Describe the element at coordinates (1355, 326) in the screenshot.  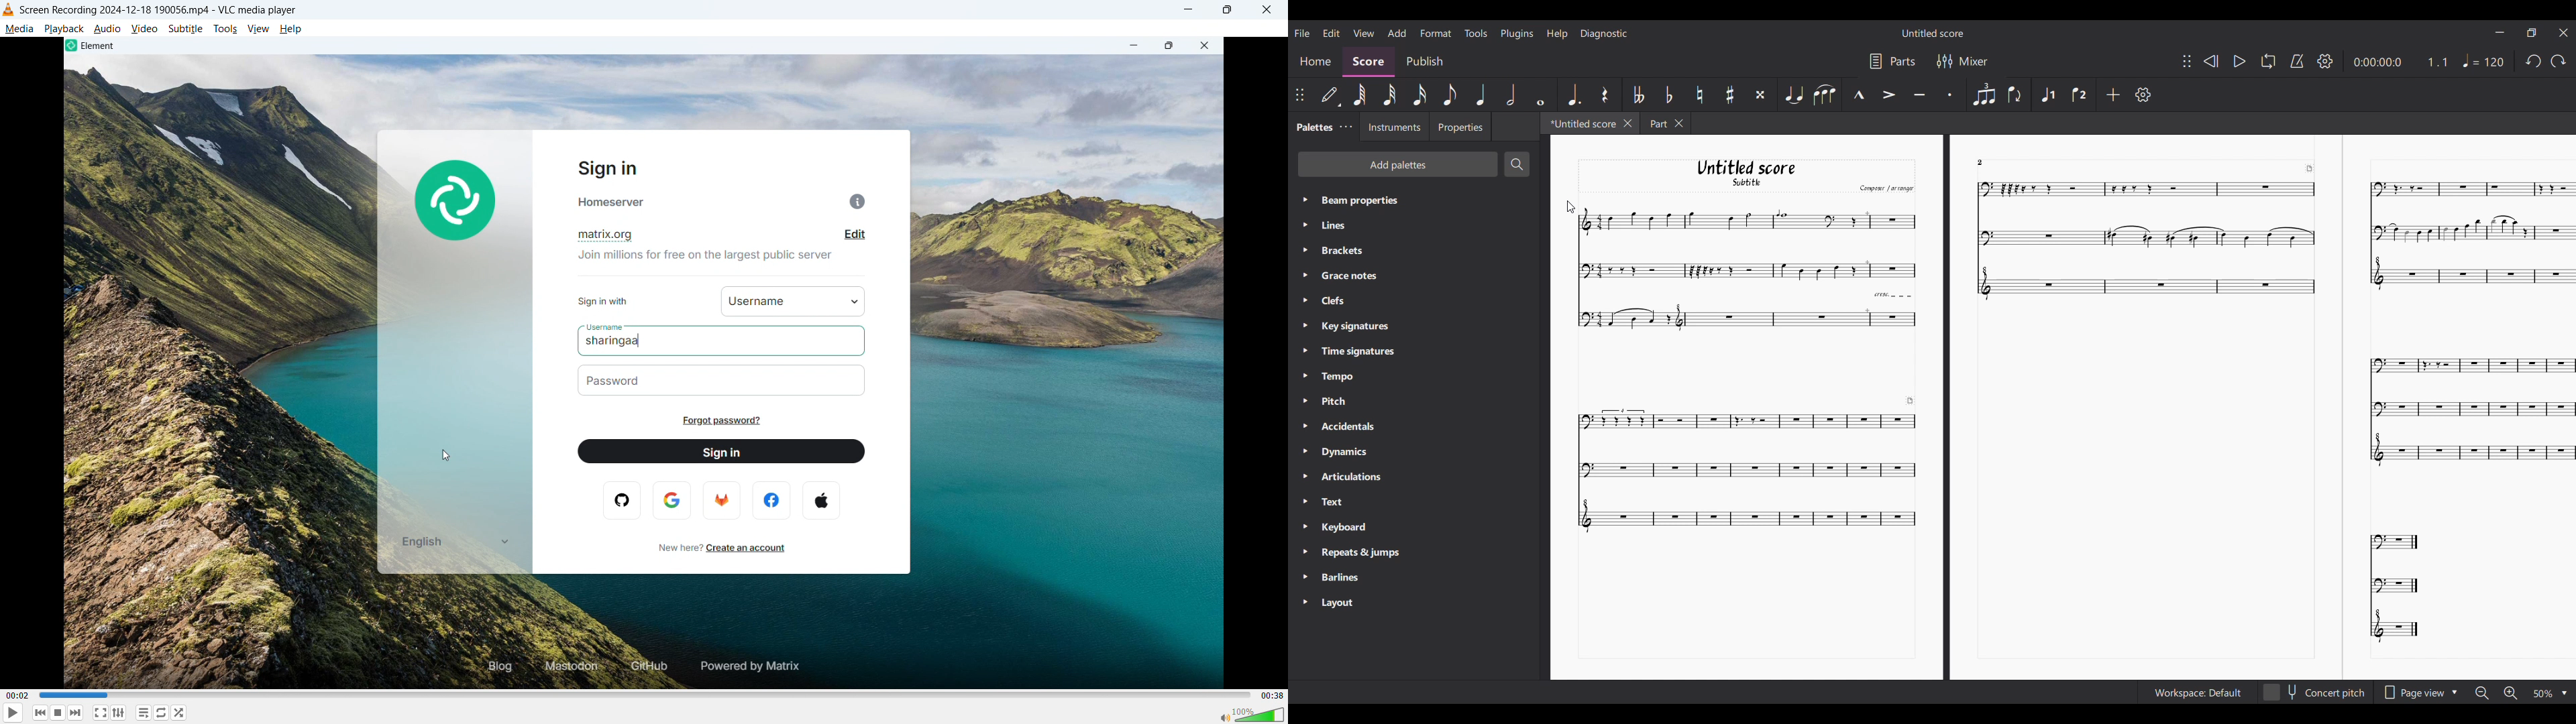
I see `Key Signatures` at that location.